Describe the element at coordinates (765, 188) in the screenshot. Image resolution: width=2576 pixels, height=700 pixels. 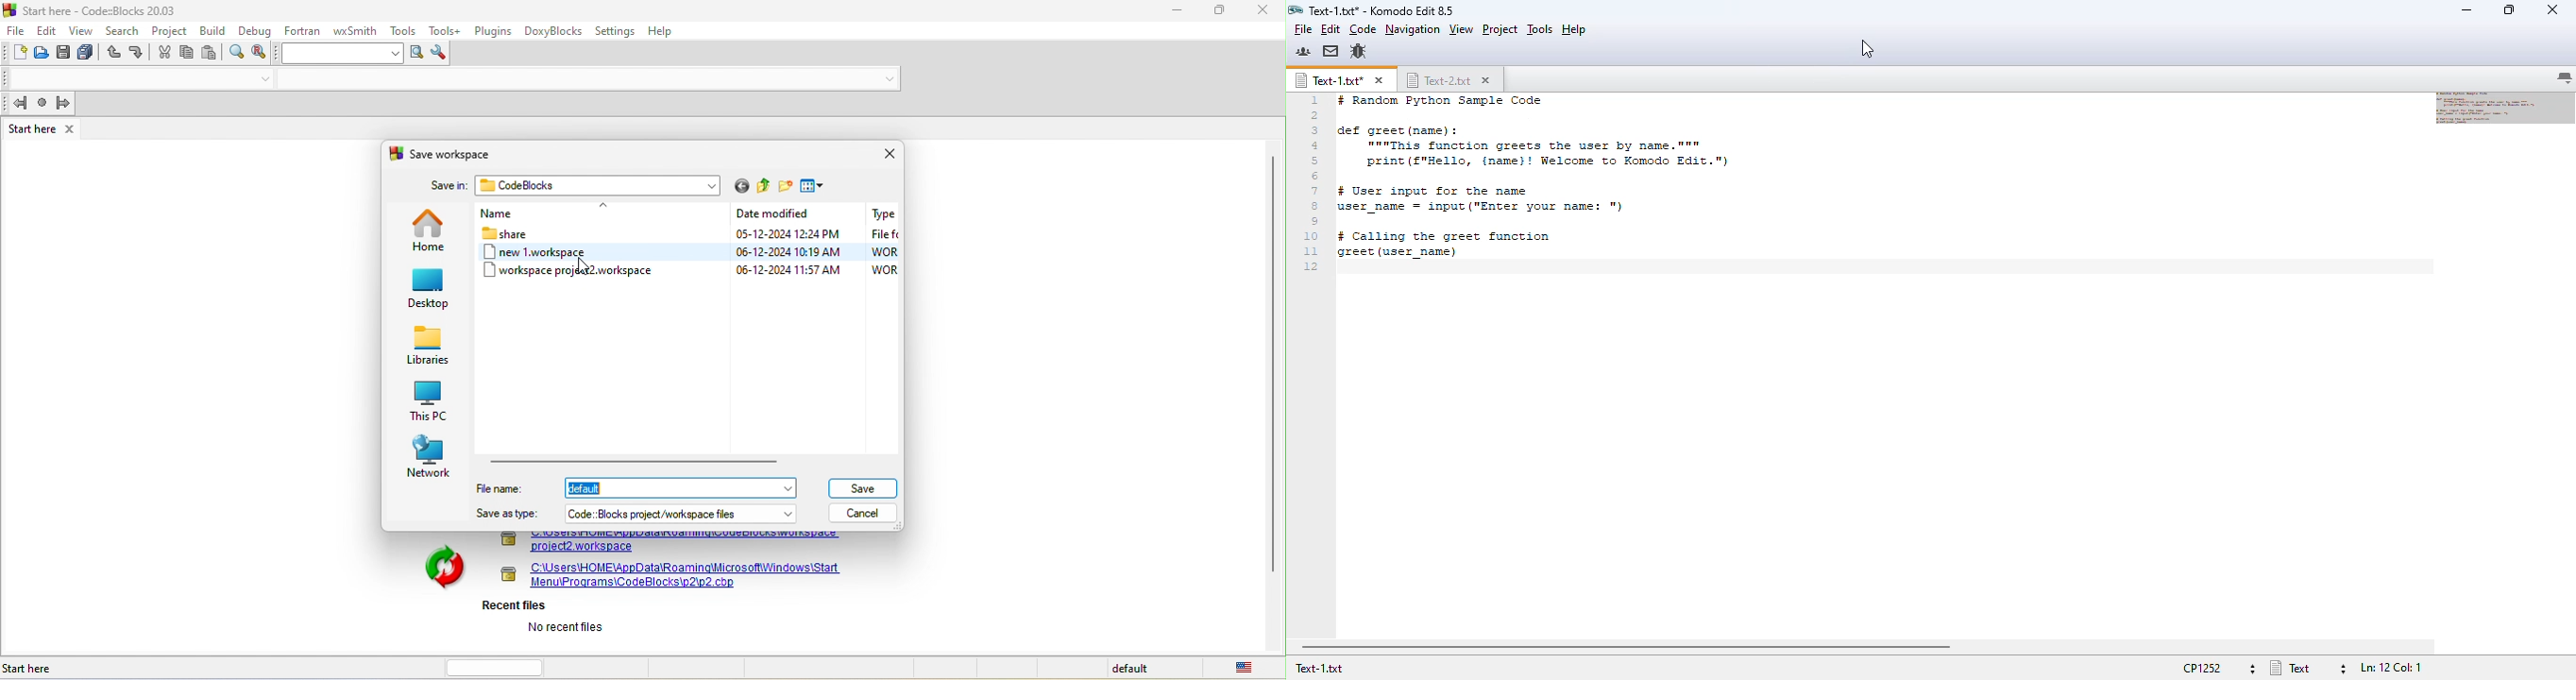
I see `up one level` at that location.